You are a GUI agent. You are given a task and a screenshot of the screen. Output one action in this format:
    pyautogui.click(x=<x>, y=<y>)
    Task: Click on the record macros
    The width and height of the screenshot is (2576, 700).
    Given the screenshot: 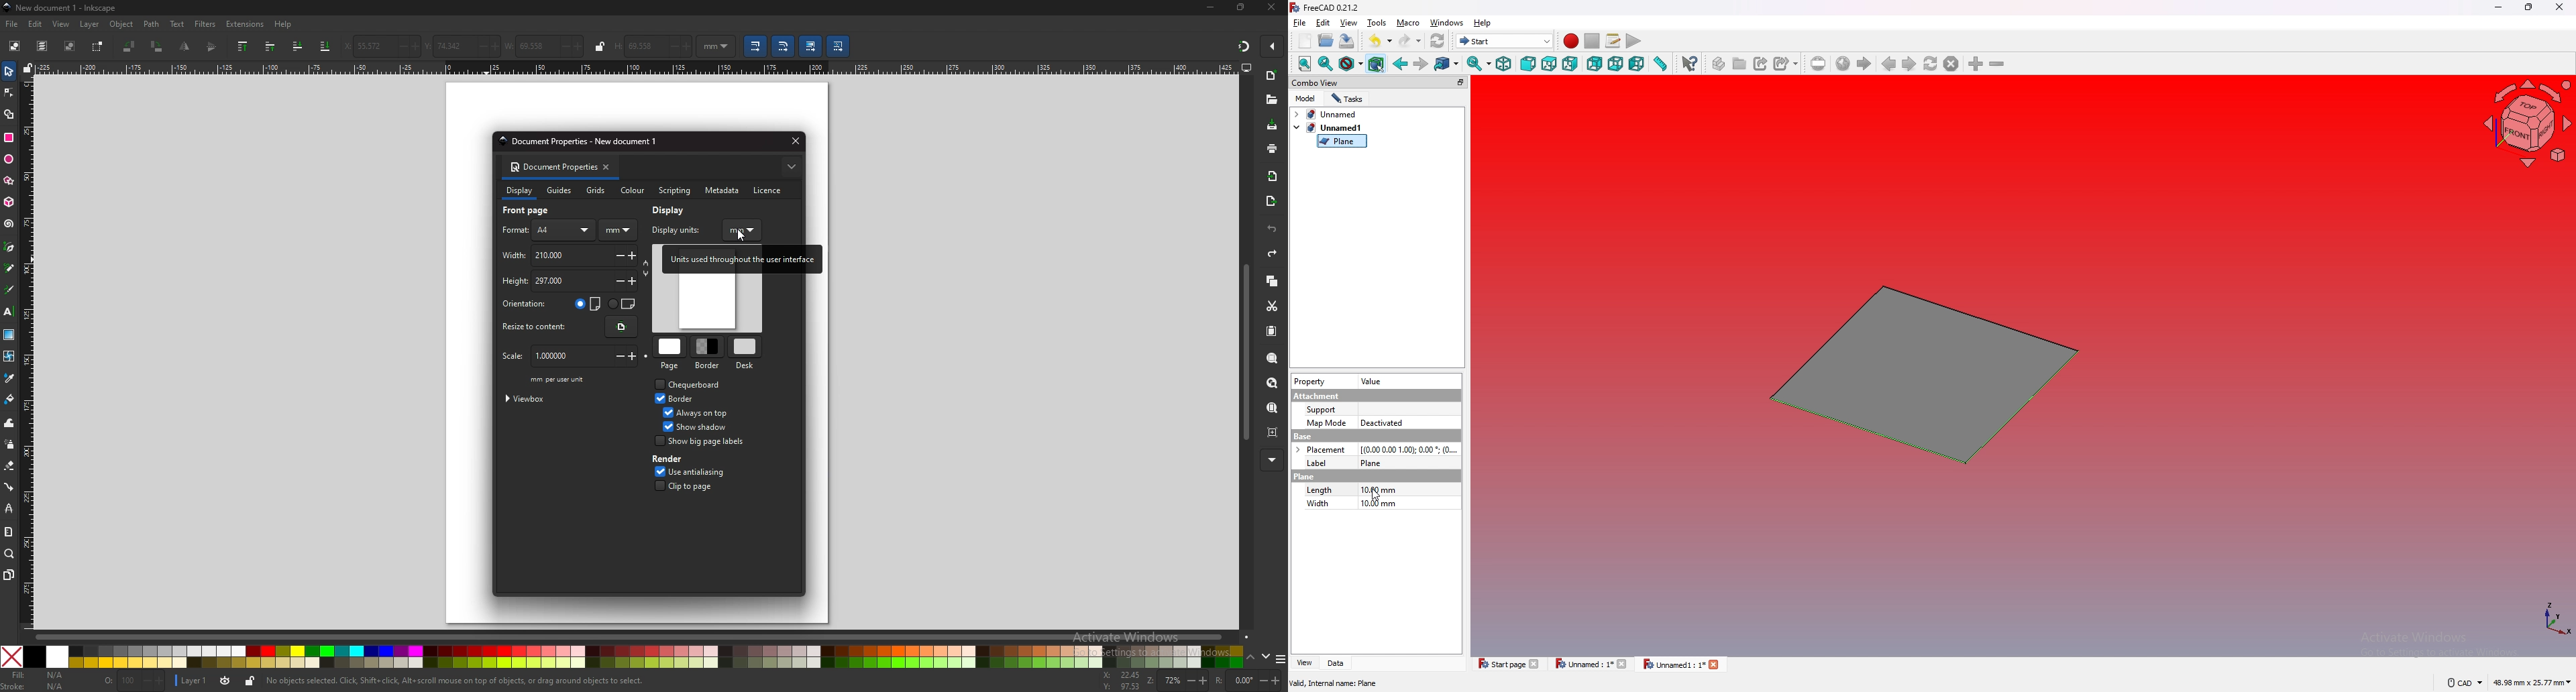 What is the action you would take?
    pyautogui.click(x=1571, y=42)
    